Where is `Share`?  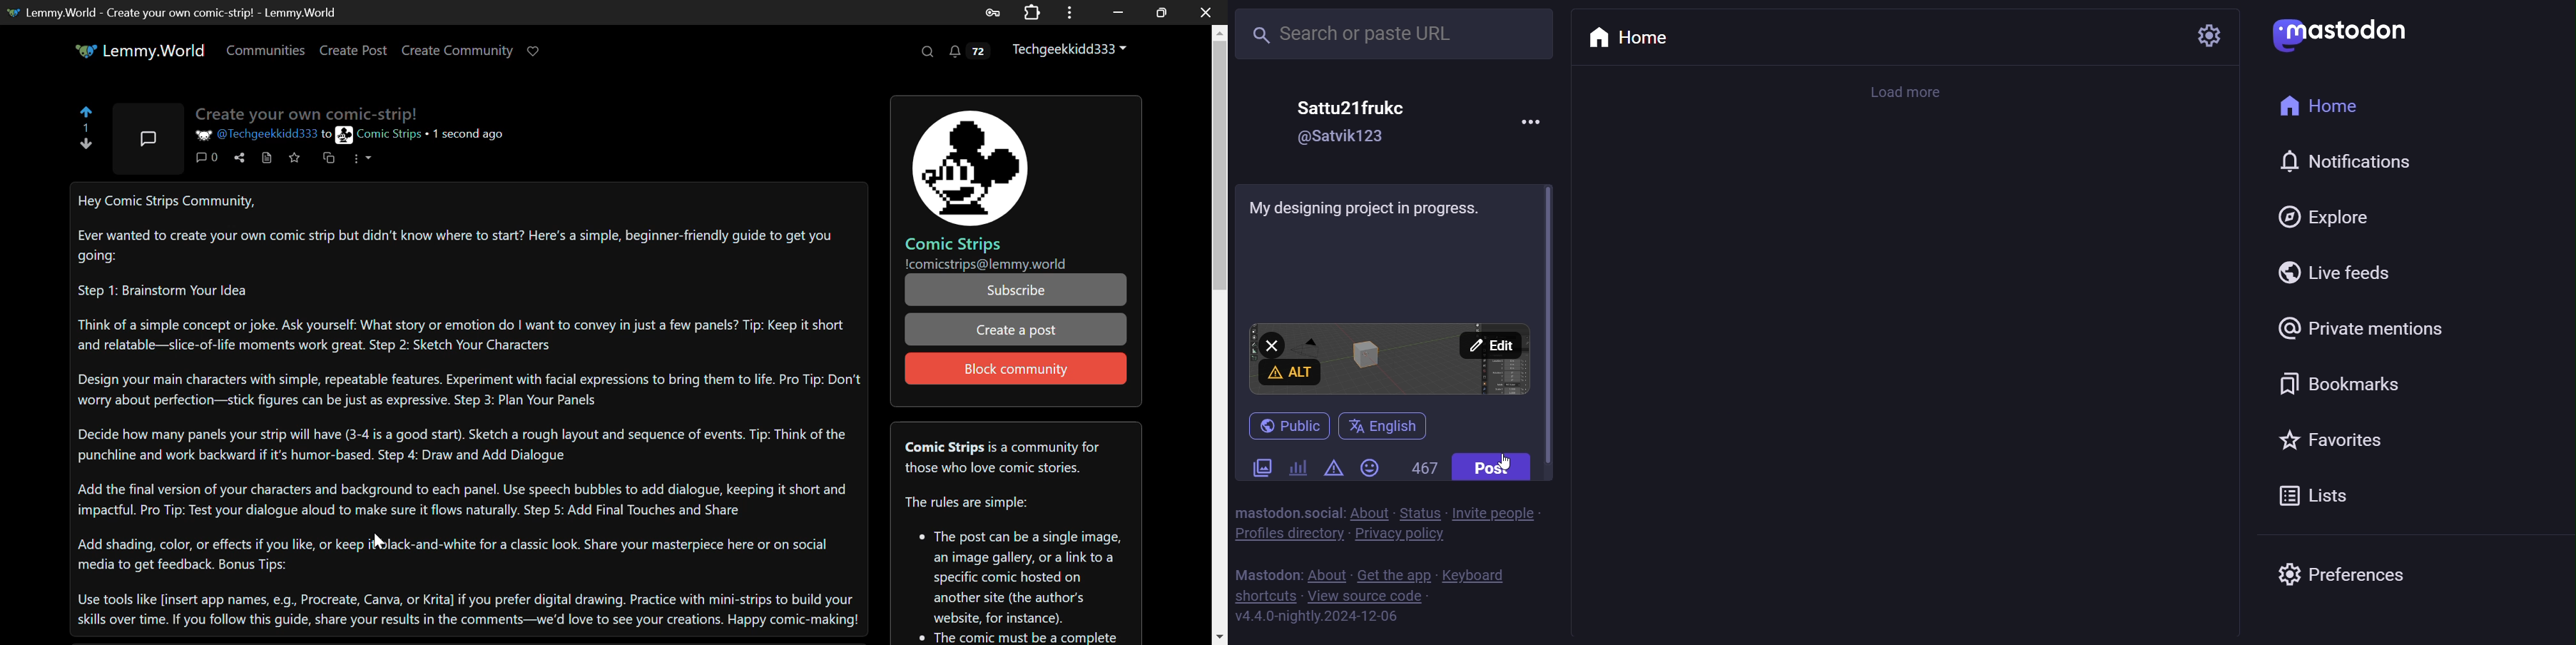 Share is located at coordinates (239, 160).